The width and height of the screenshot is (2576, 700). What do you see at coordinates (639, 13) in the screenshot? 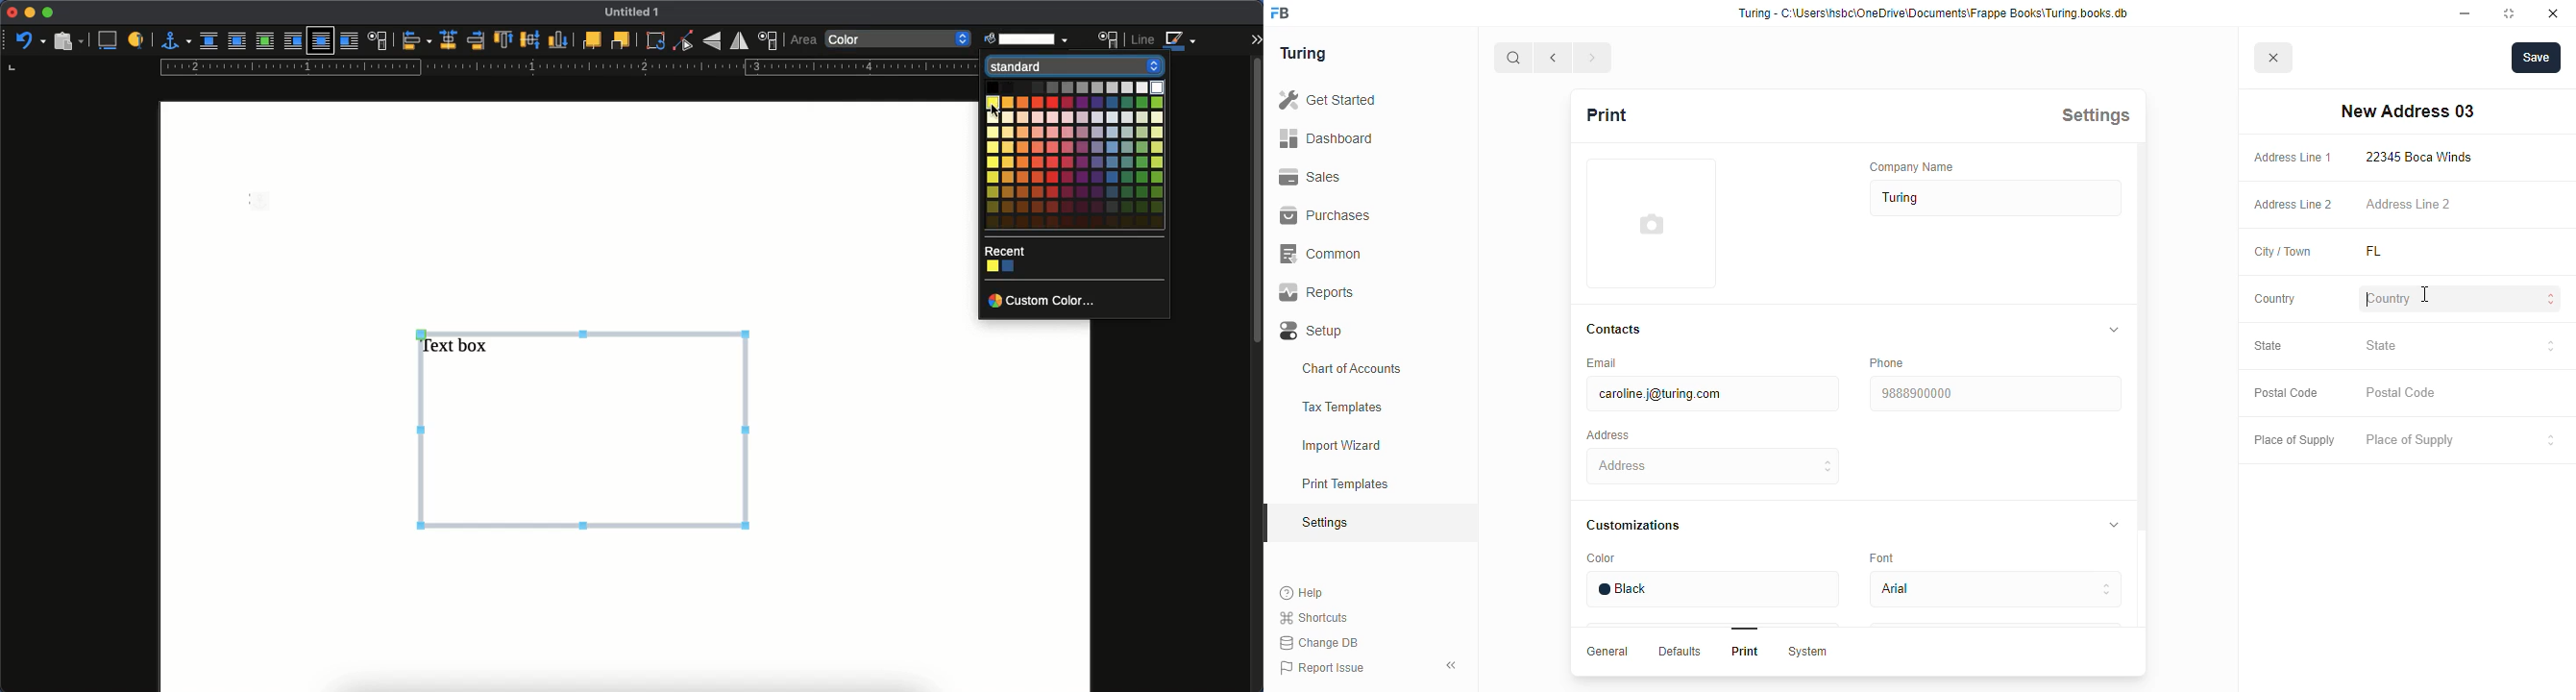
I see `UNTITLED 1` at bounding box center [639, 13].